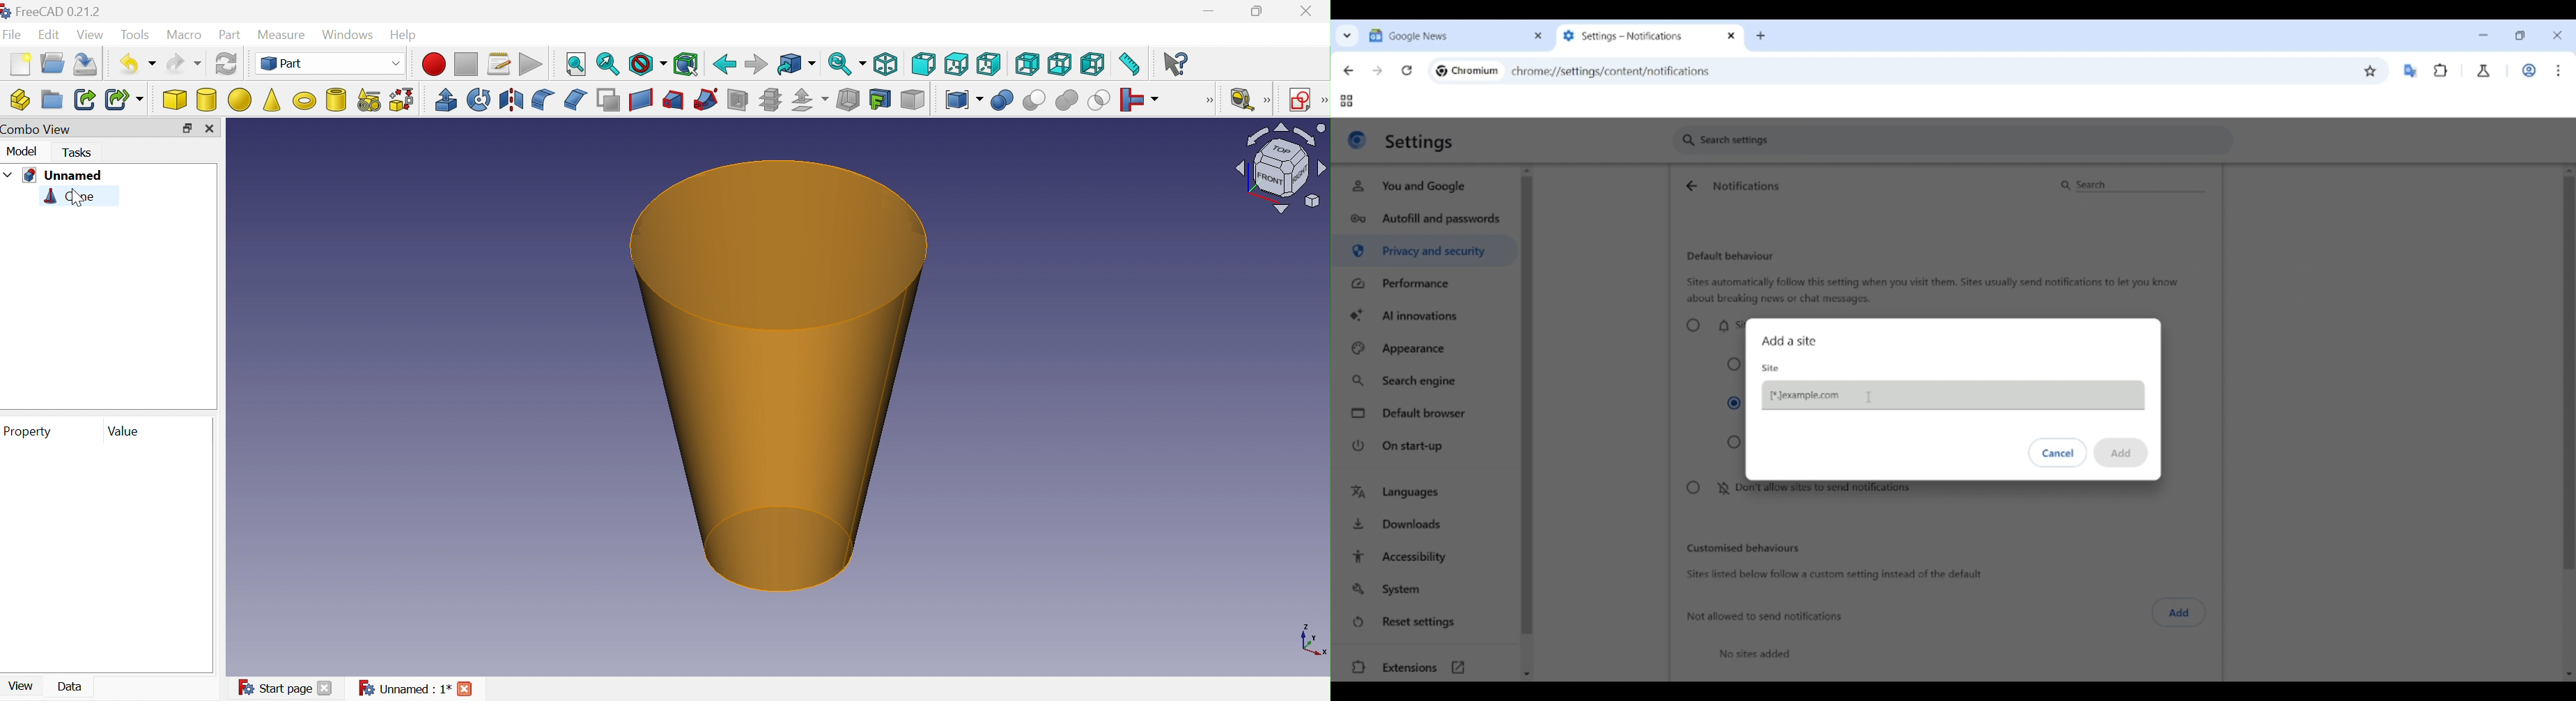 Image resolution: width=2576 pixels, height=728 pixels. What do you see at coordinates (1734, 443) in the screenshot?
I see `Expand all request ` at bounding box center [1734, 443].